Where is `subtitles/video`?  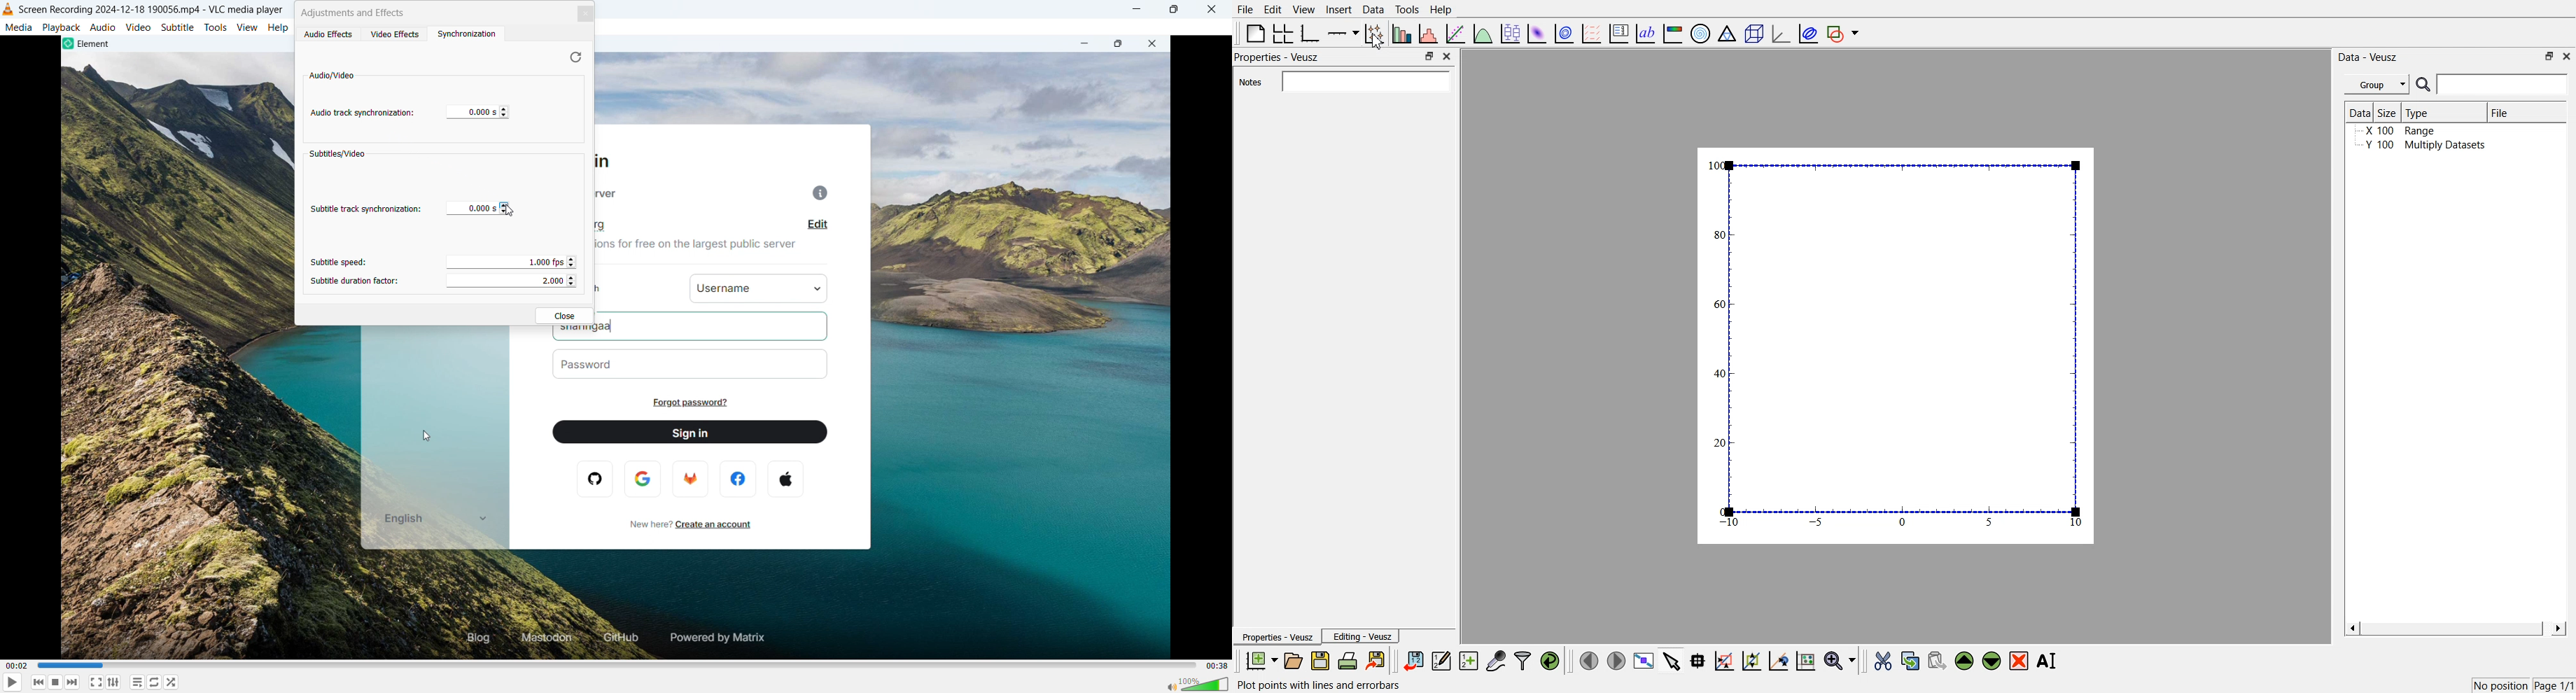 subtitles/video is located at coordinates (338, 154).